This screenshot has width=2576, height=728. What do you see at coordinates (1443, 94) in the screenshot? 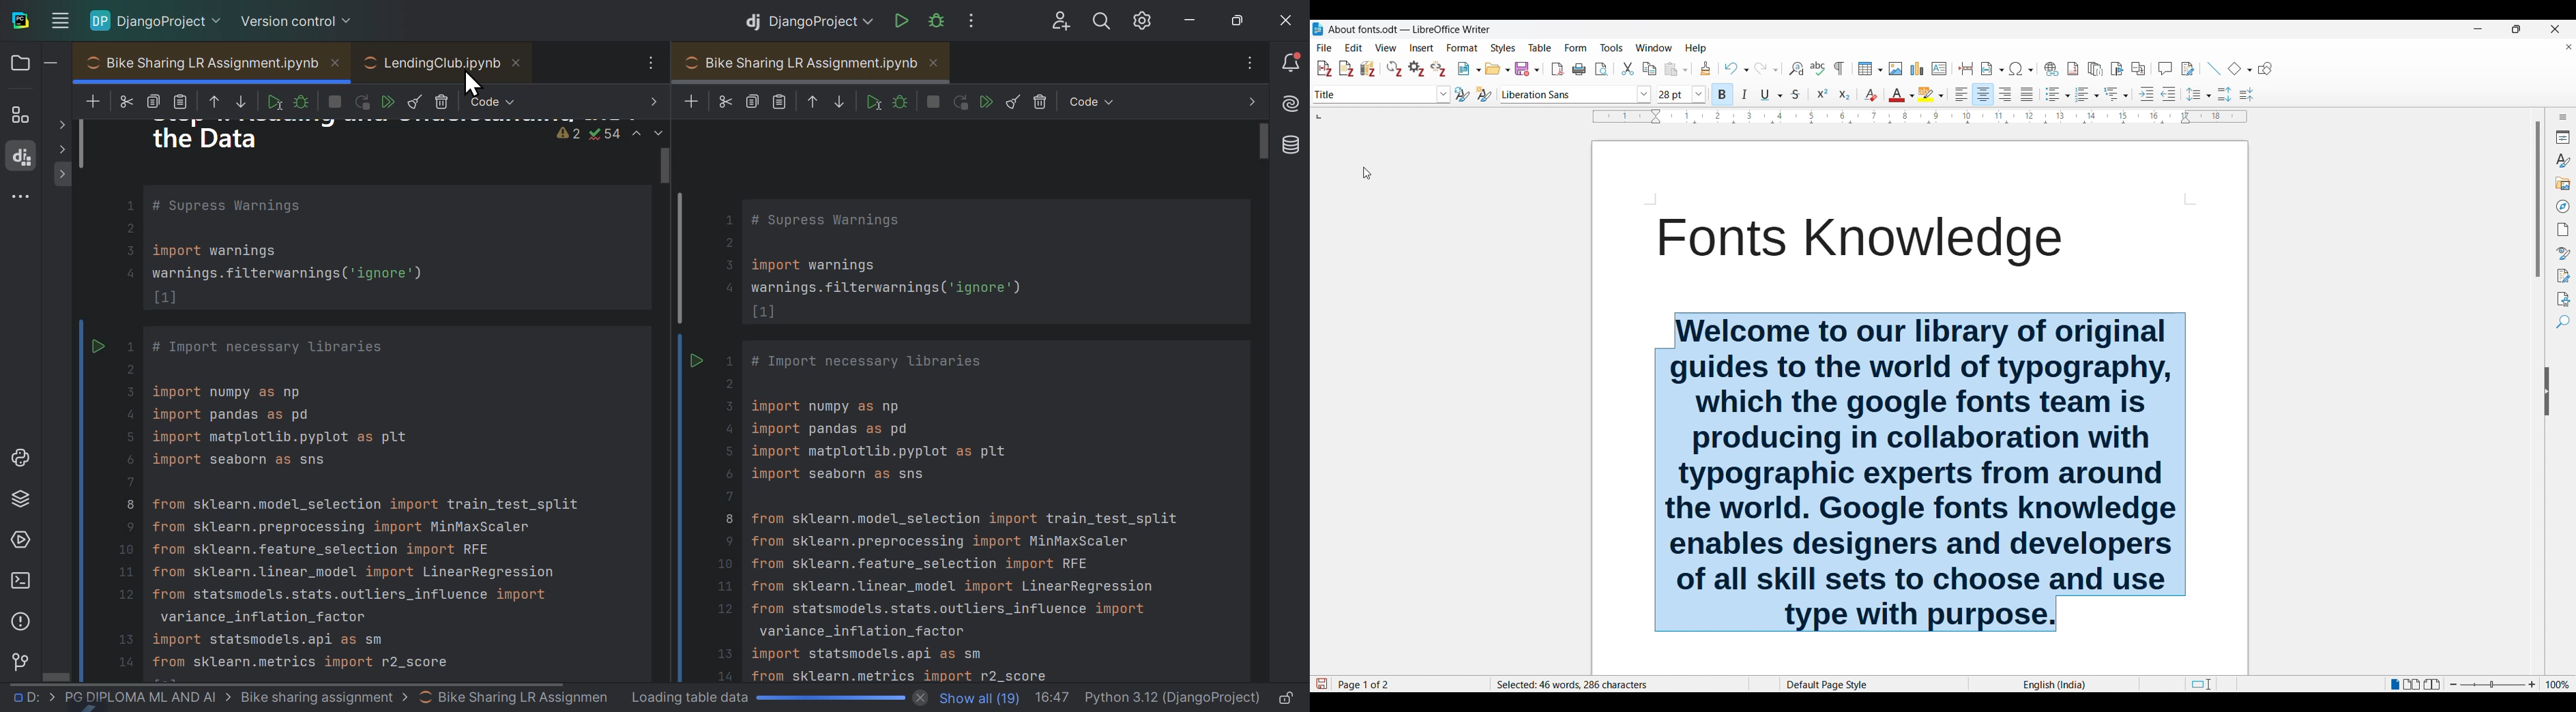
I see `Highlighted by cursor` at bounding box center [1443, 94].